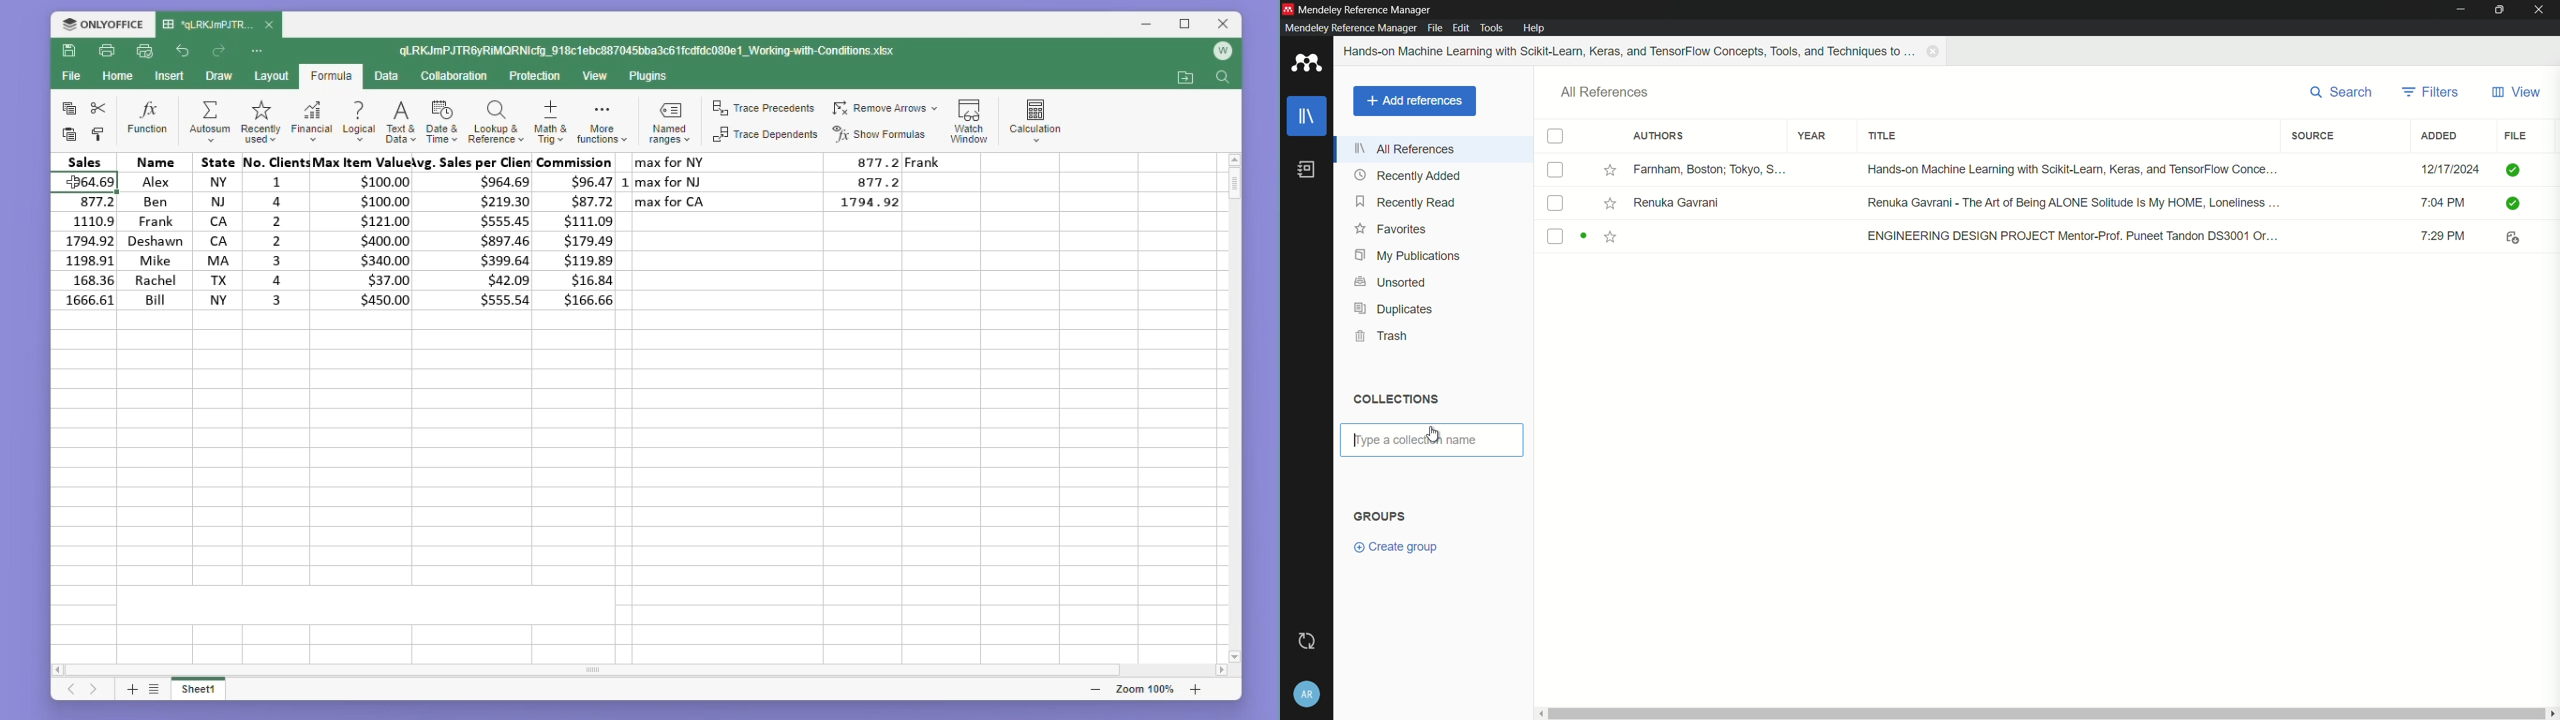 This screenshot has height=728, width=2576. Describe the element at coordinates (86, 231) in the screenshot. I see `sales` at that location.